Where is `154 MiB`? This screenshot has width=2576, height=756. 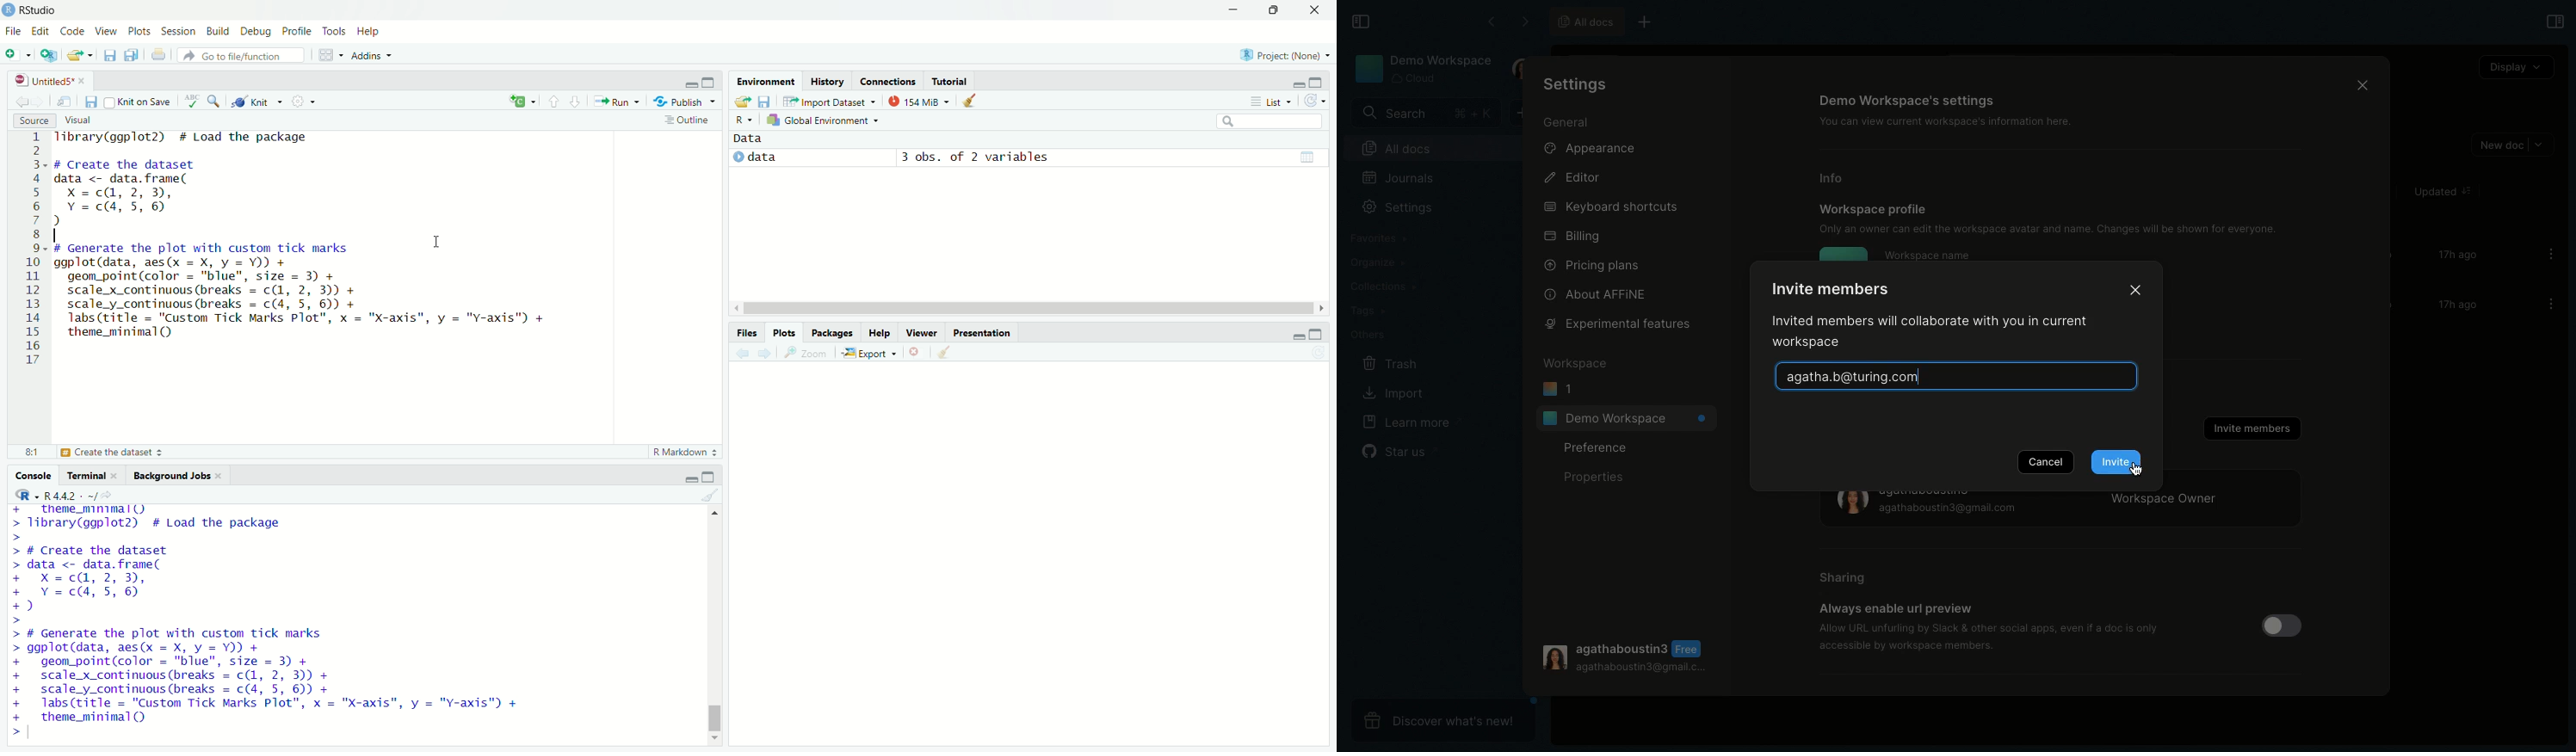 154 MiB is located at coordinates (921, 100).